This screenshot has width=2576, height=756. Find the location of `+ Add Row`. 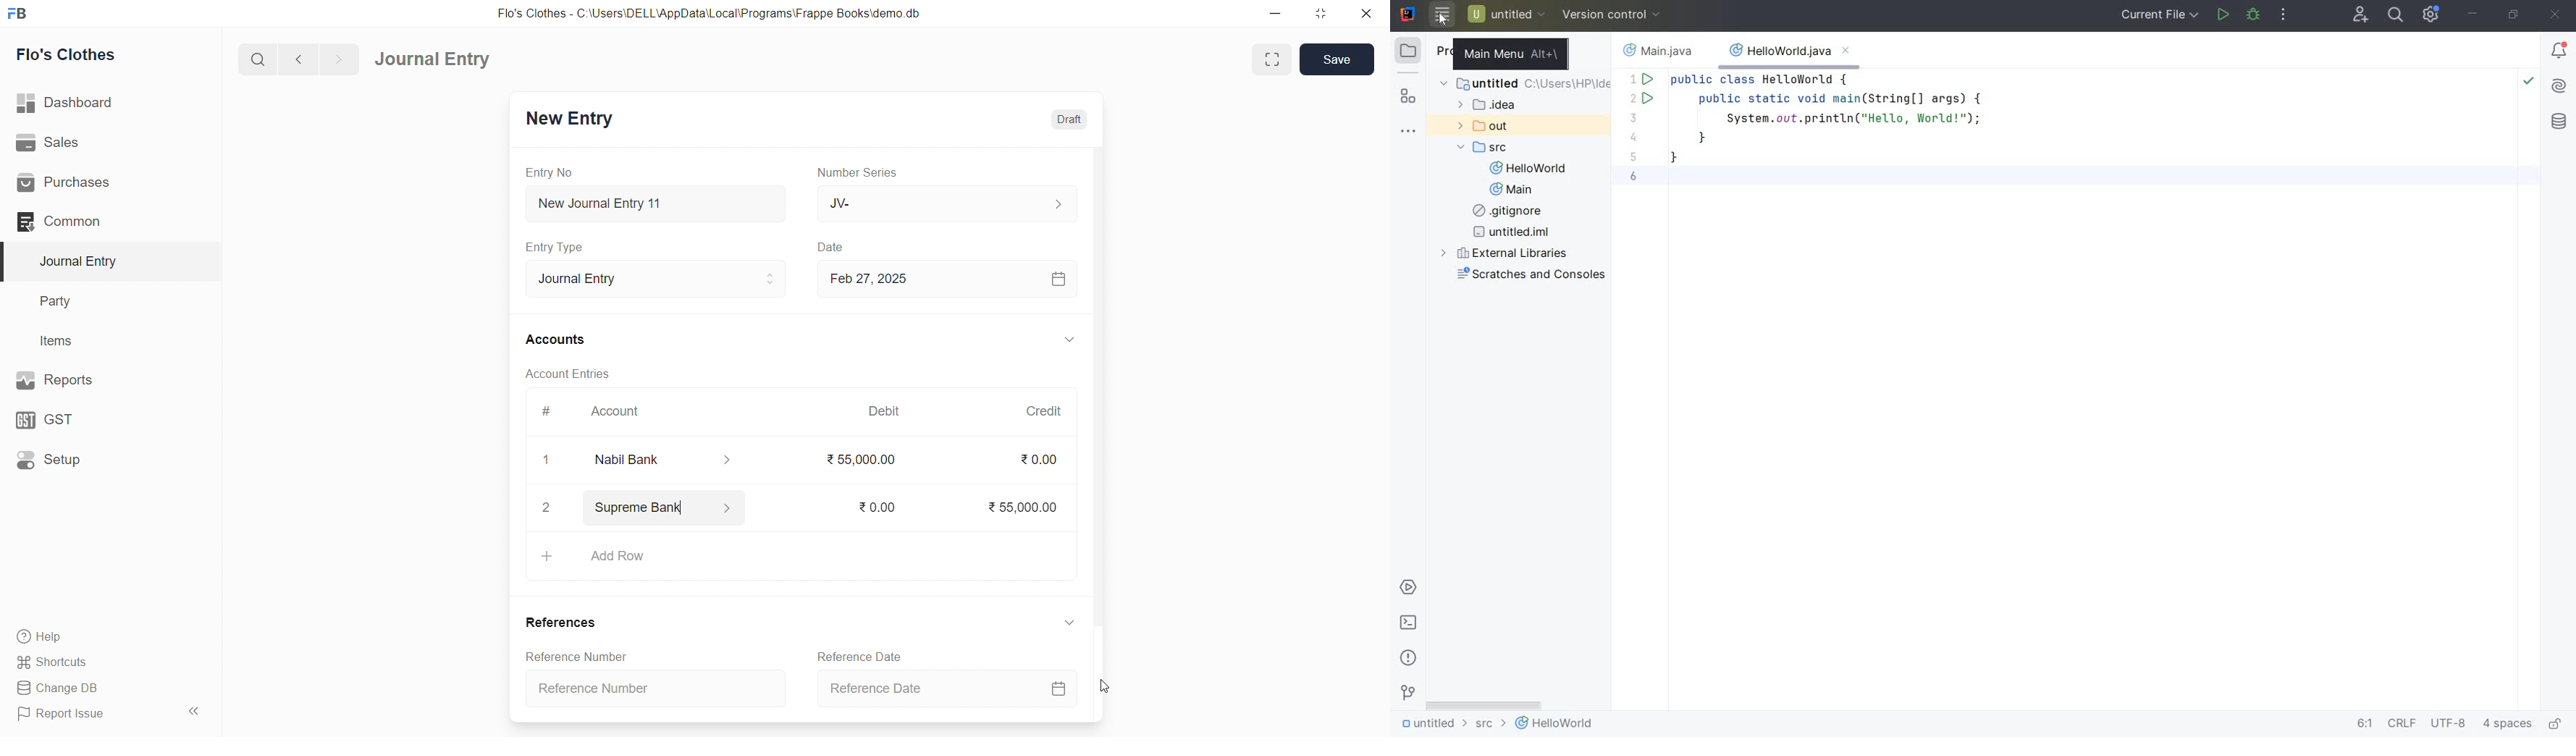

+ Add Row is located at coordinates (800, 555).